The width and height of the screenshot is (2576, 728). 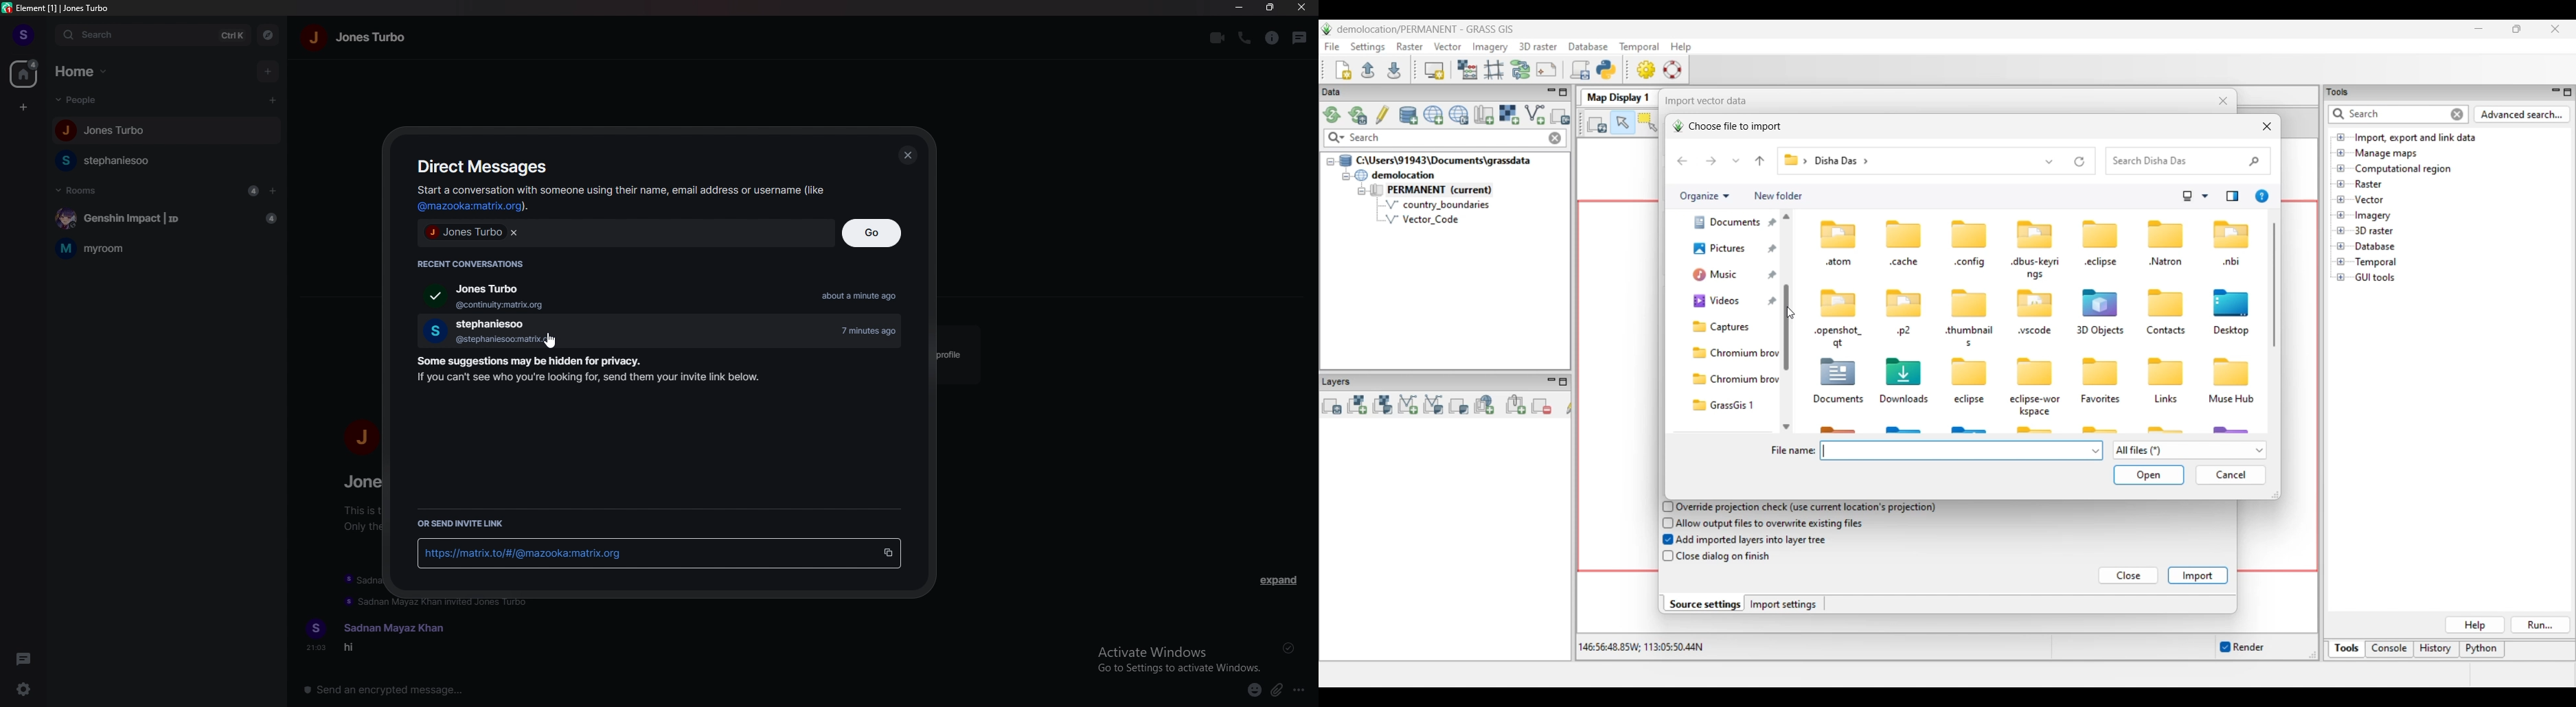 What do you see at coordinates (466, 524) in the screenshot?
I see `or send invite link` at bounding box center [466, 524].